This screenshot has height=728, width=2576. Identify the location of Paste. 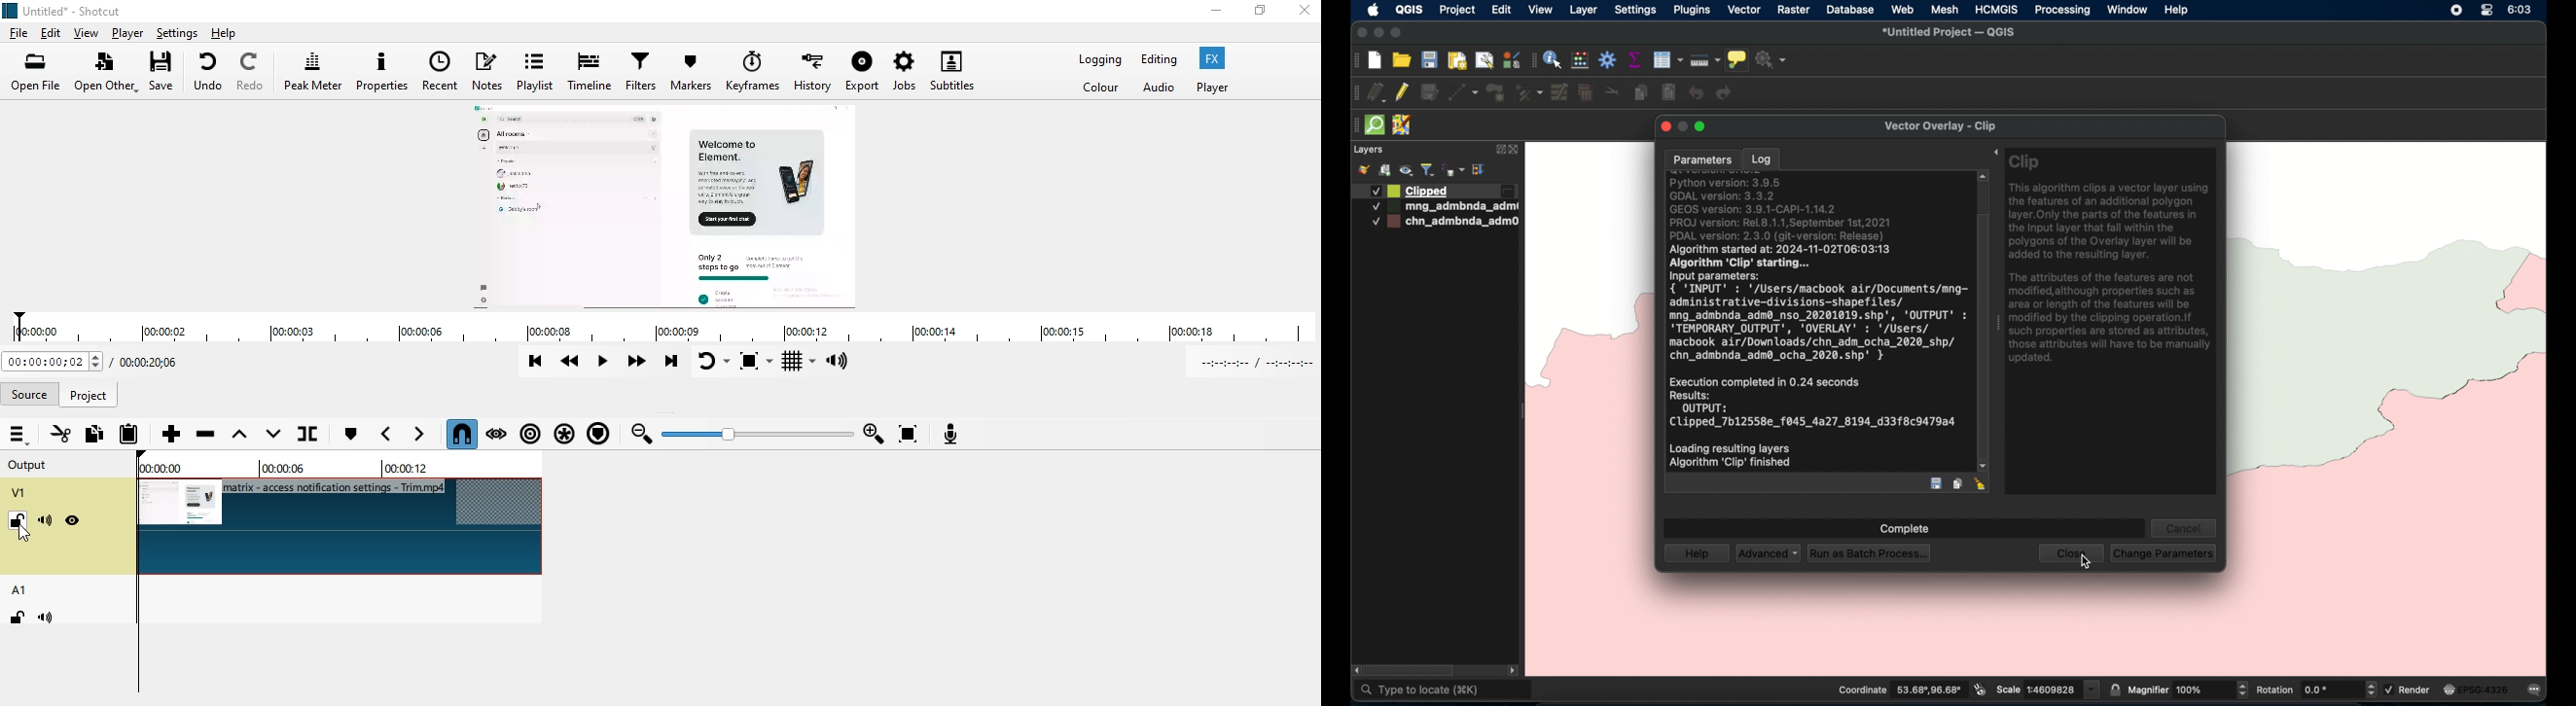
(129, 435).